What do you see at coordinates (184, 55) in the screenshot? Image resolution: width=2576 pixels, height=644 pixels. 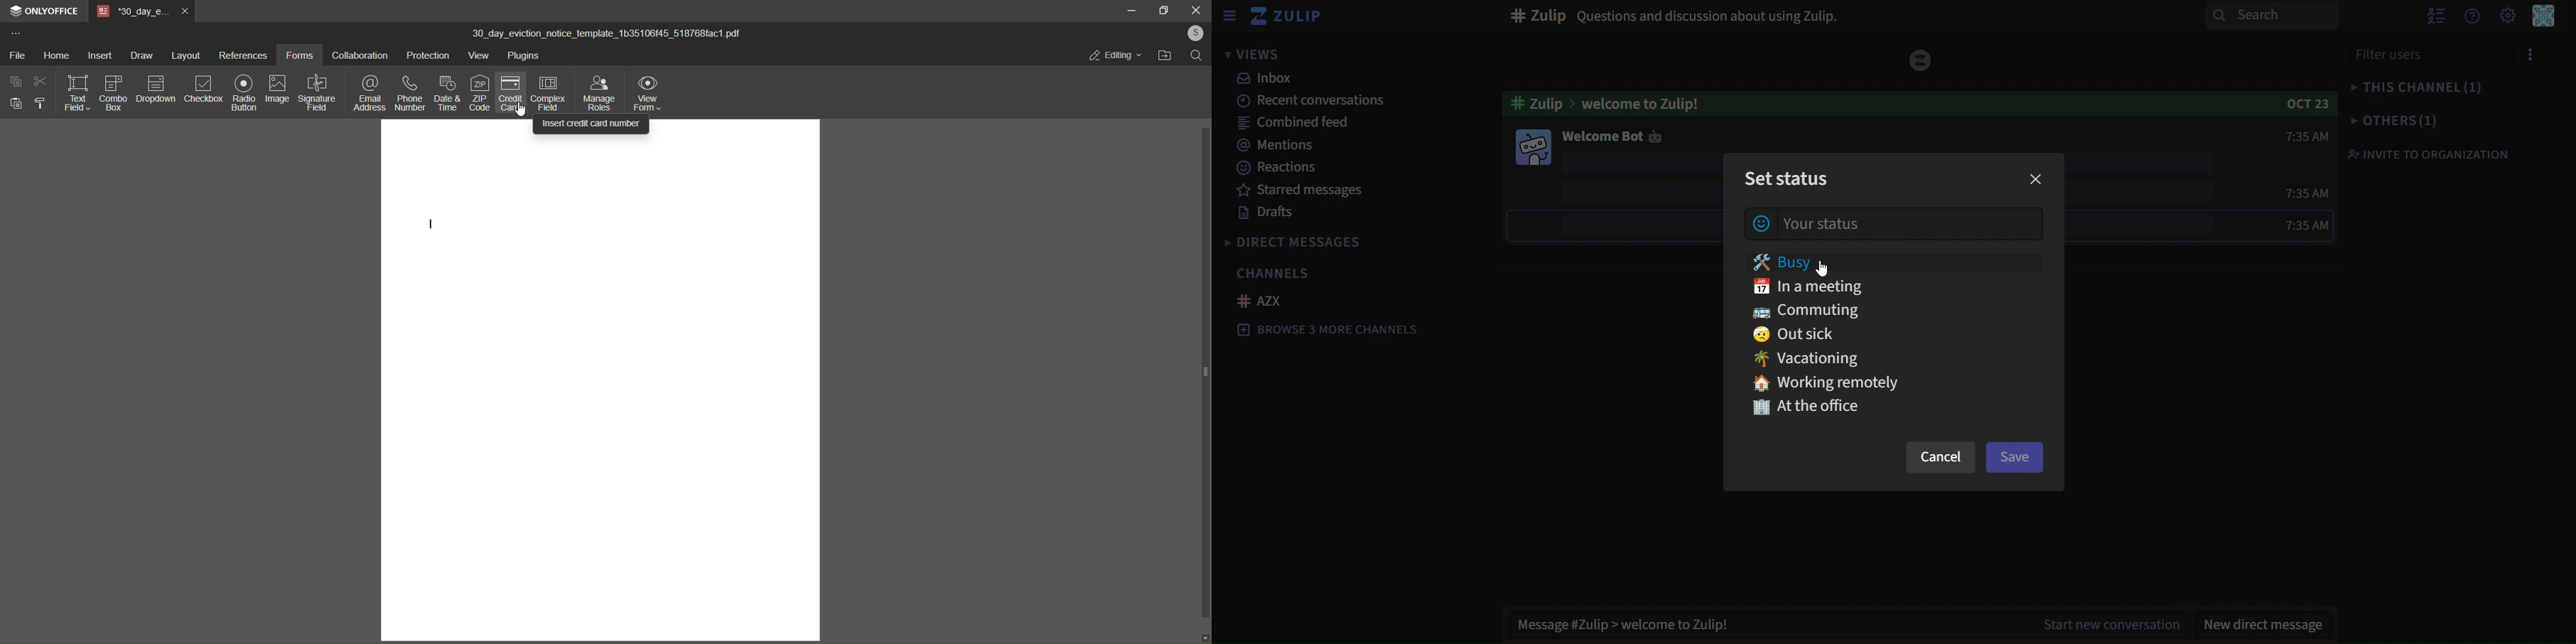 I see `layout` at bounding box center [184, 55].